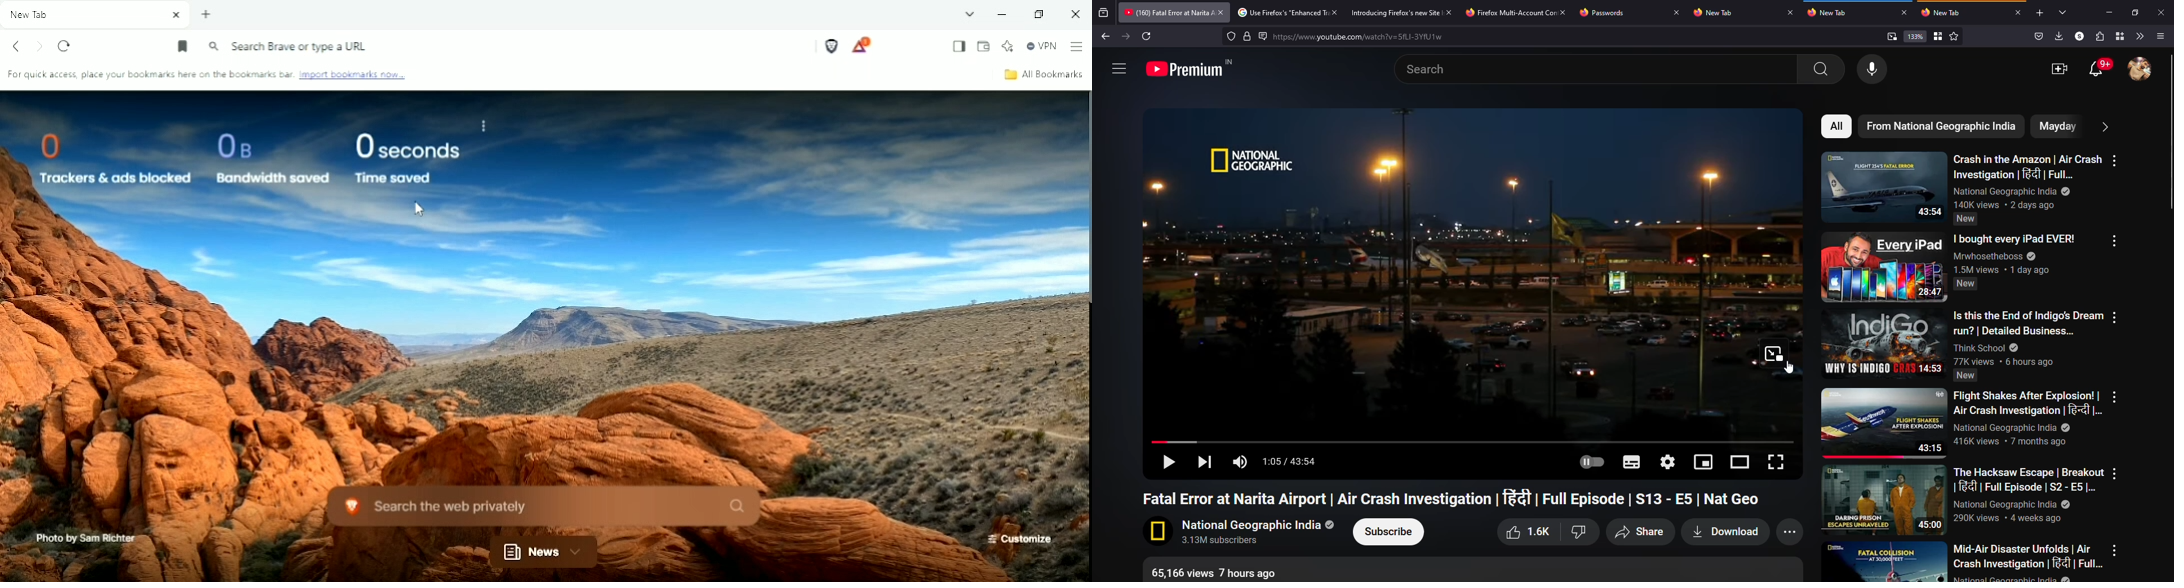  Describe the element at coordinates (1724, 532) in the screenshot. I see `download` at that location.